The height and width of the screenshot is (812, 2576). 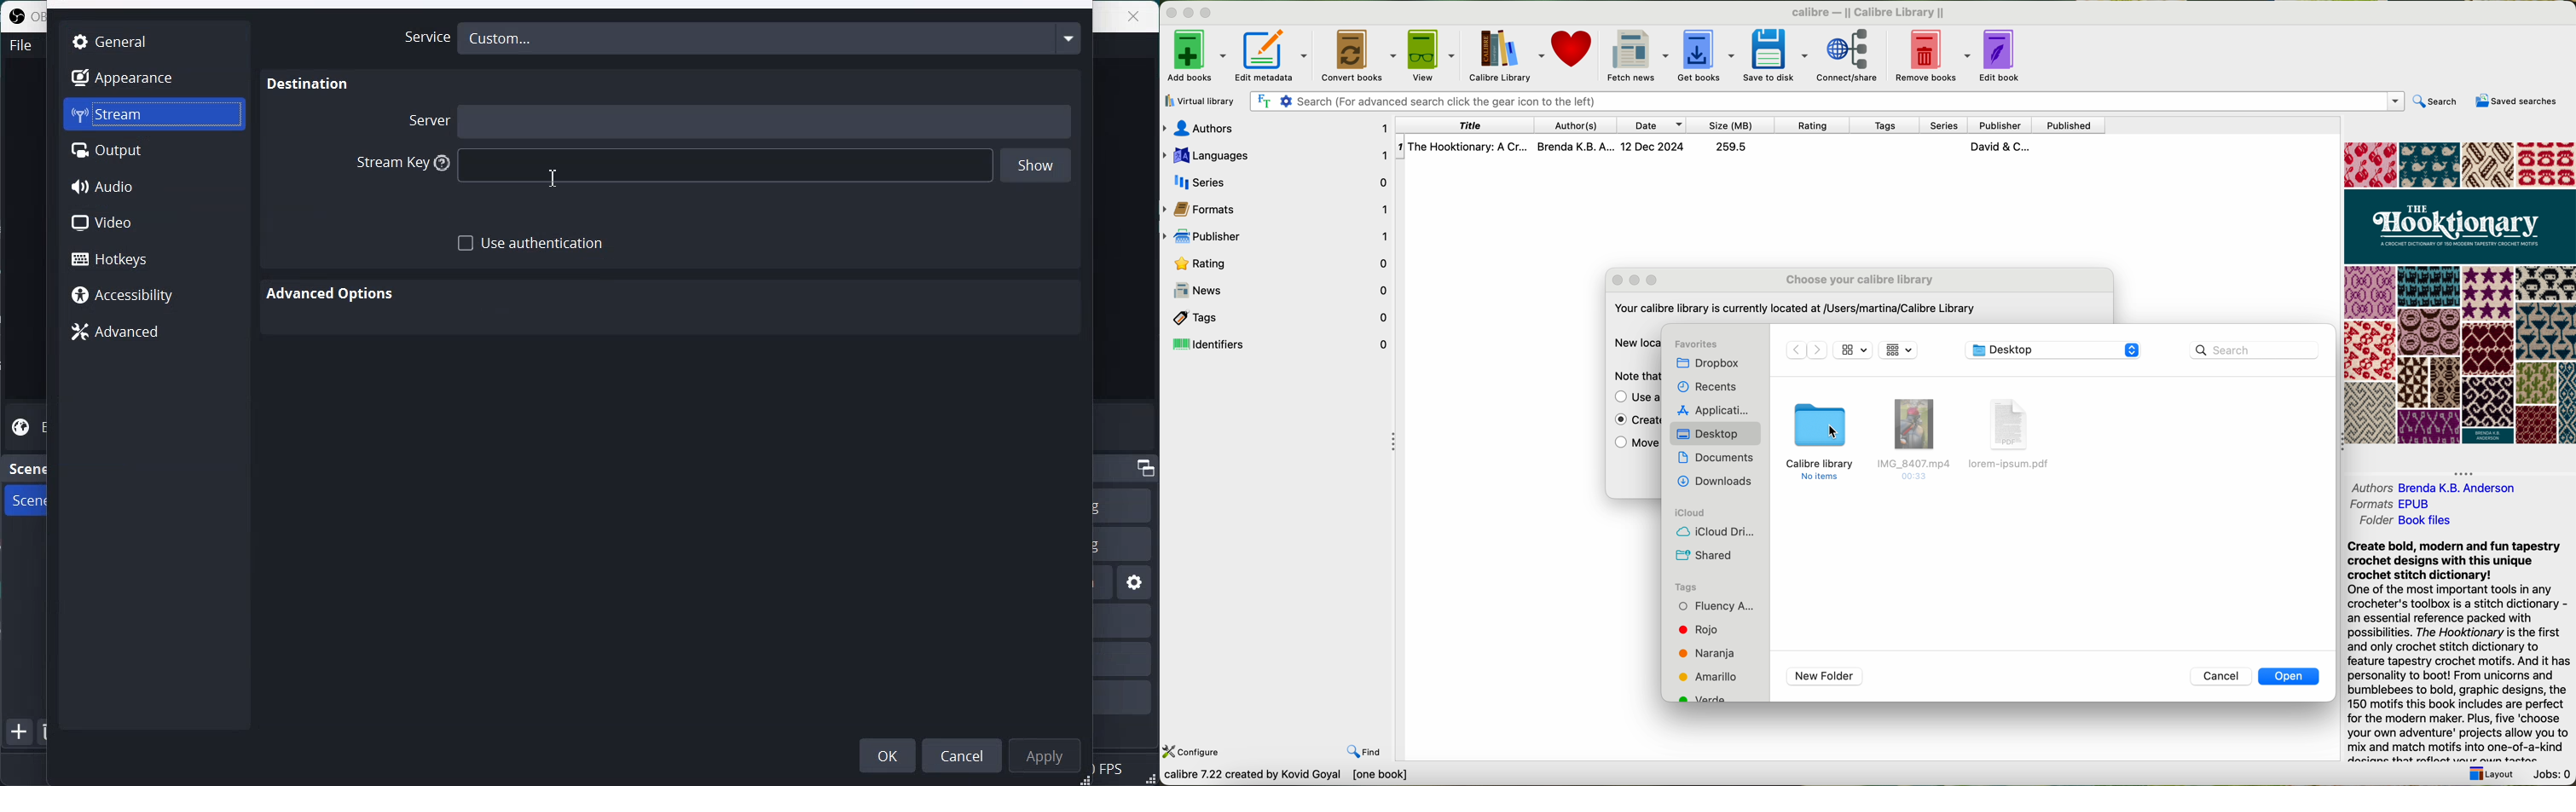 What do you see at coordinates (1777, 56) in the screenshot?
I see `save to disk` at bounding box center [1777, 56].